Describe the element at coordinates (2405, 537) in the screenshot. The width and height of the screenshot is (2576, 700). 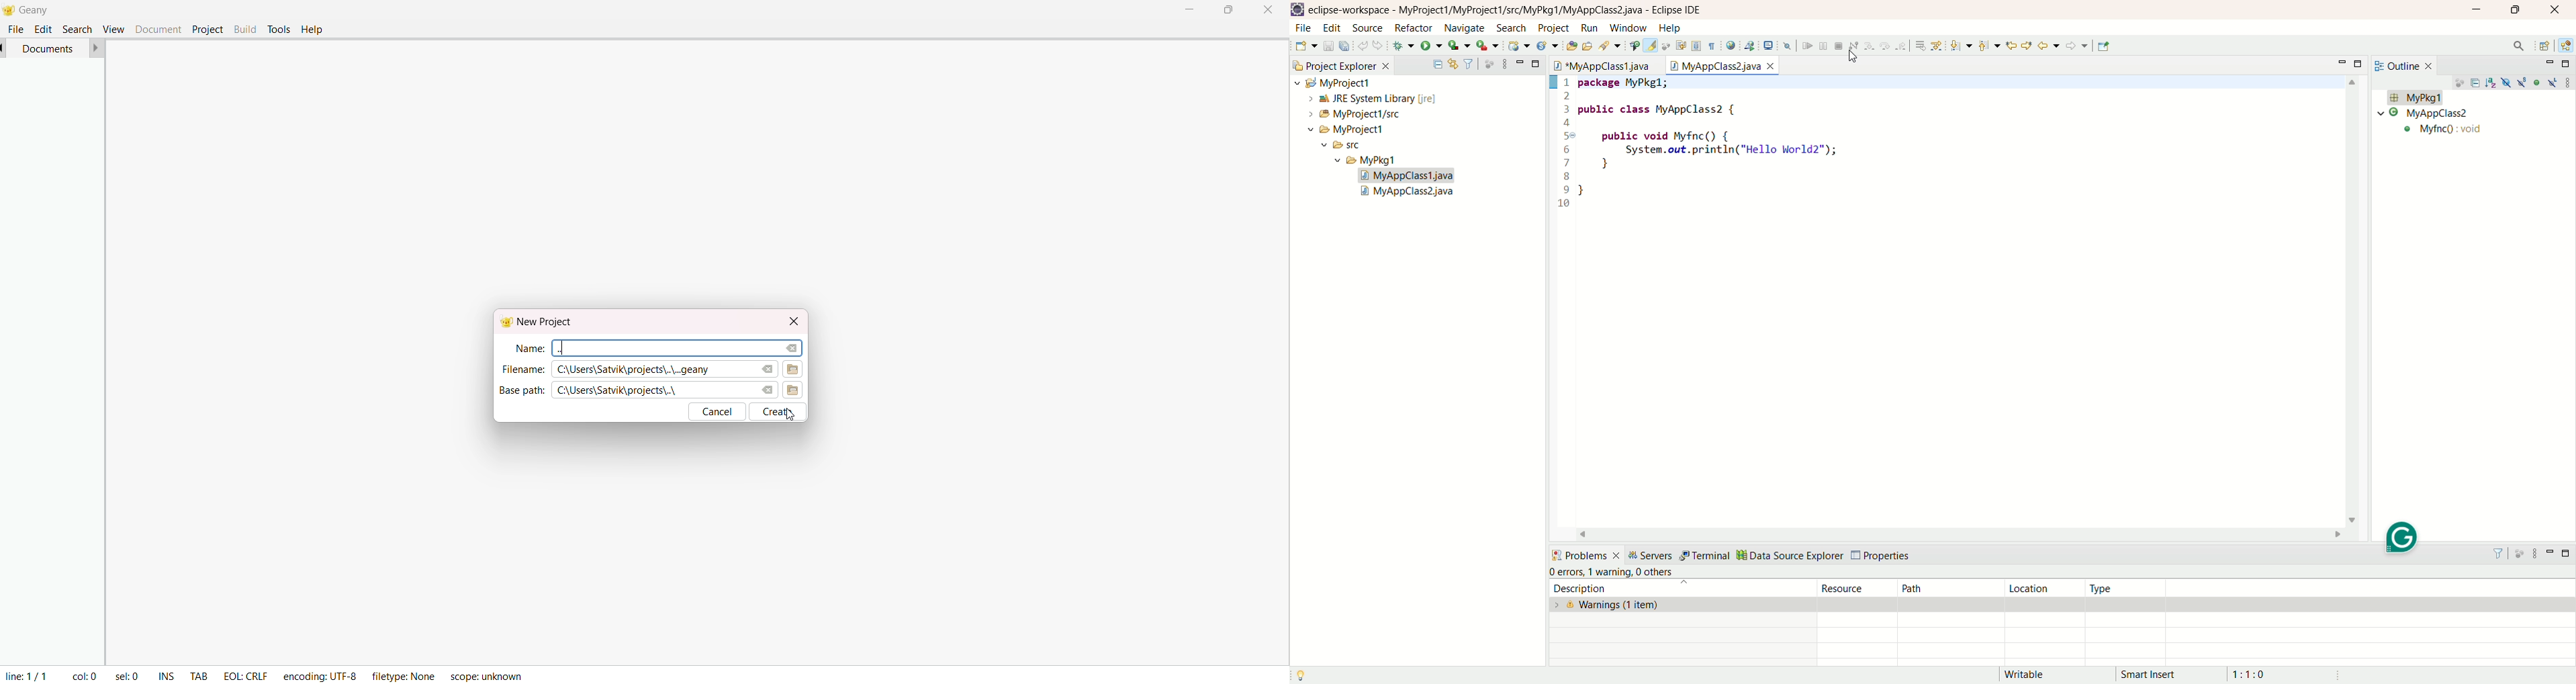
I see `Grammarly logo` at that location.